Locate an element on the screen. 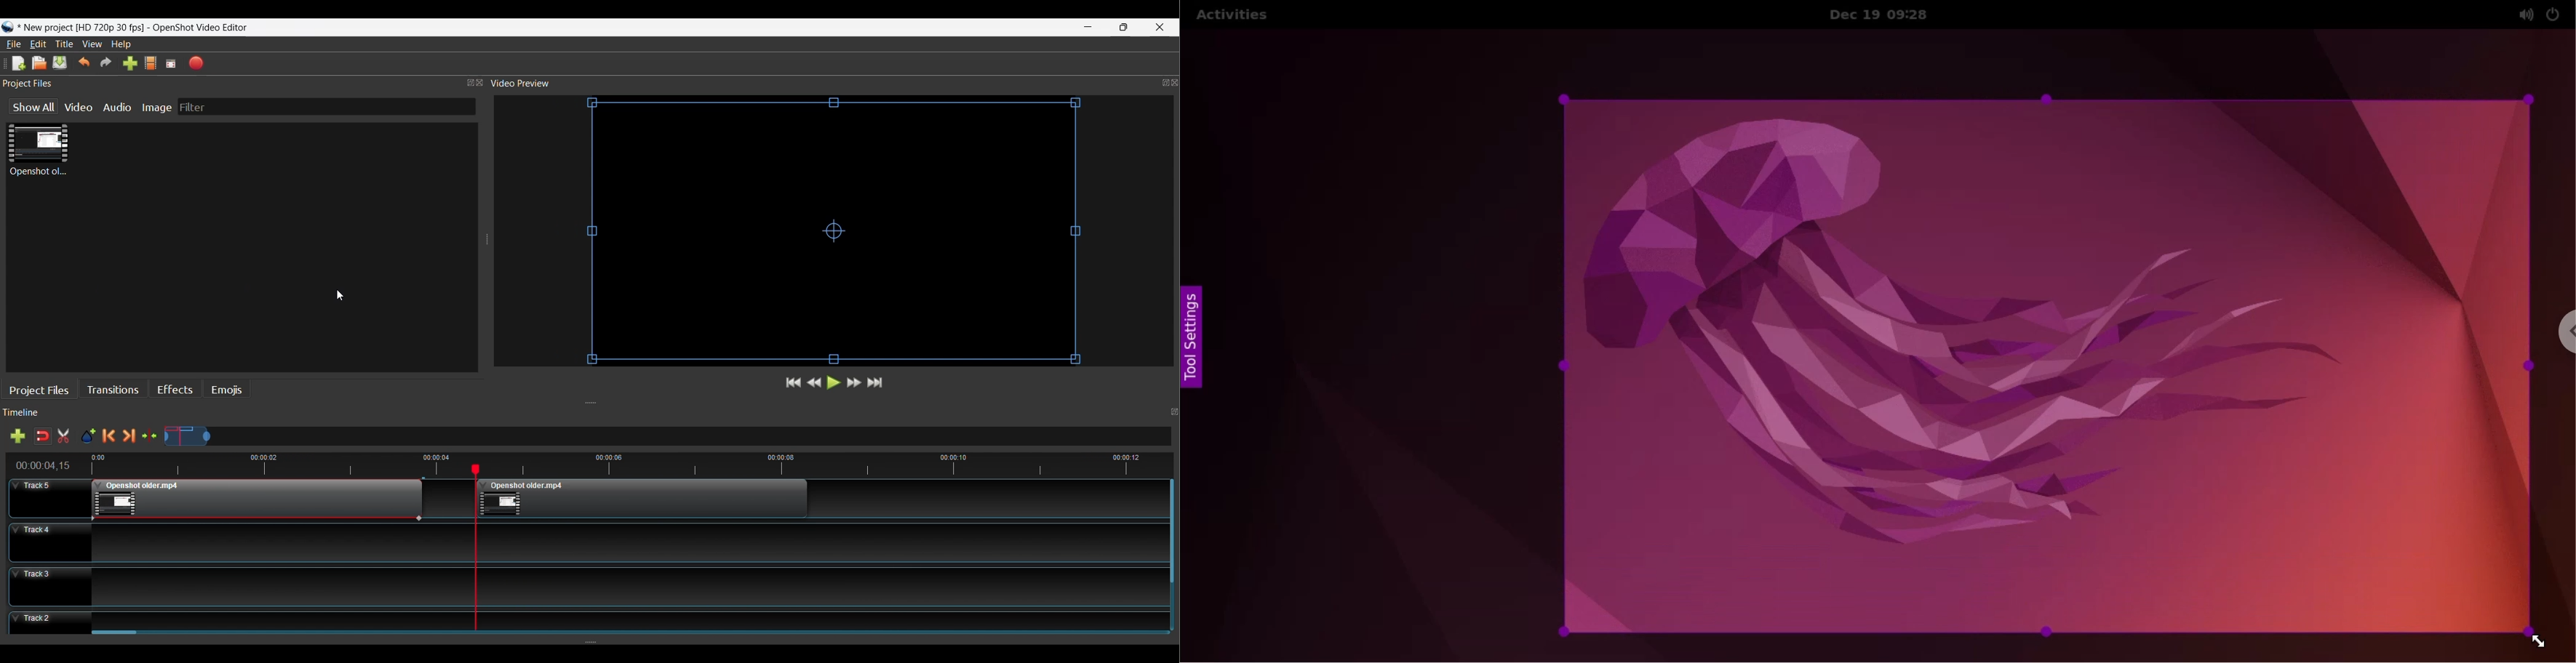 The image size is (2576, 672). Open File is located at coordinates (39, 63).